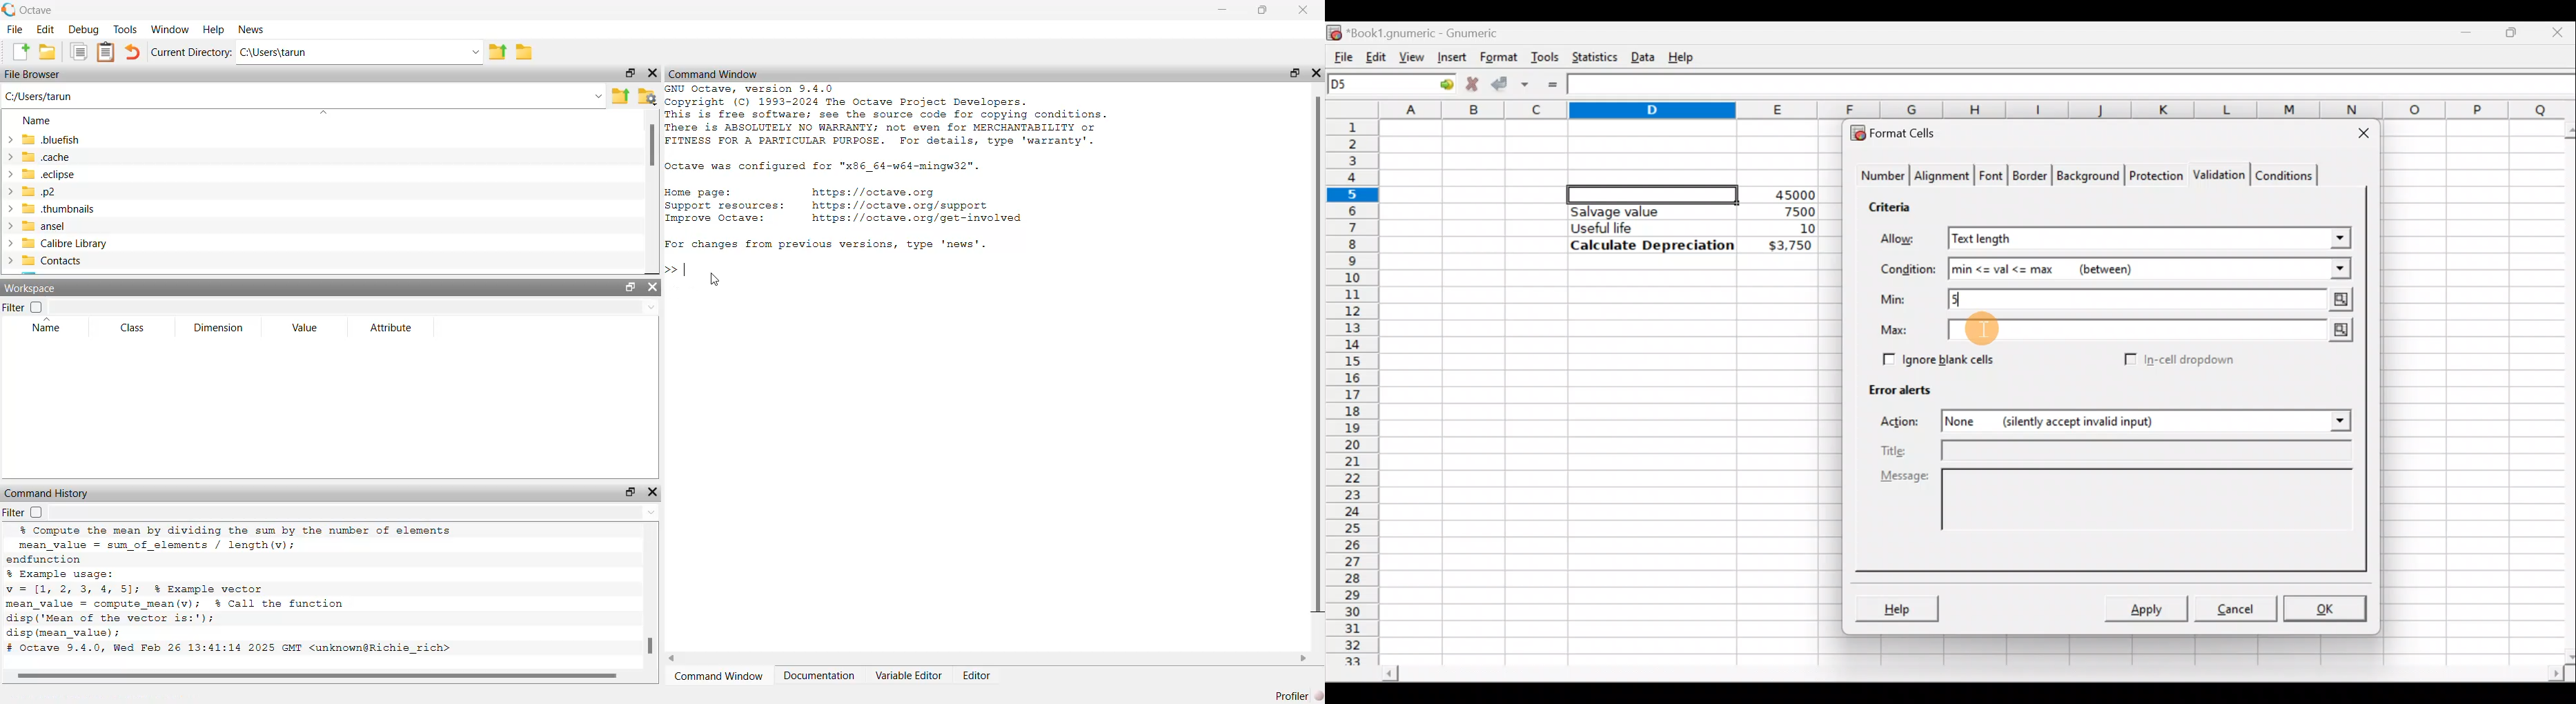  What do you see at coordinates (275, 52) in the screenshot?
I see `C:\Users\tarun` at bounding box center [275, 52].